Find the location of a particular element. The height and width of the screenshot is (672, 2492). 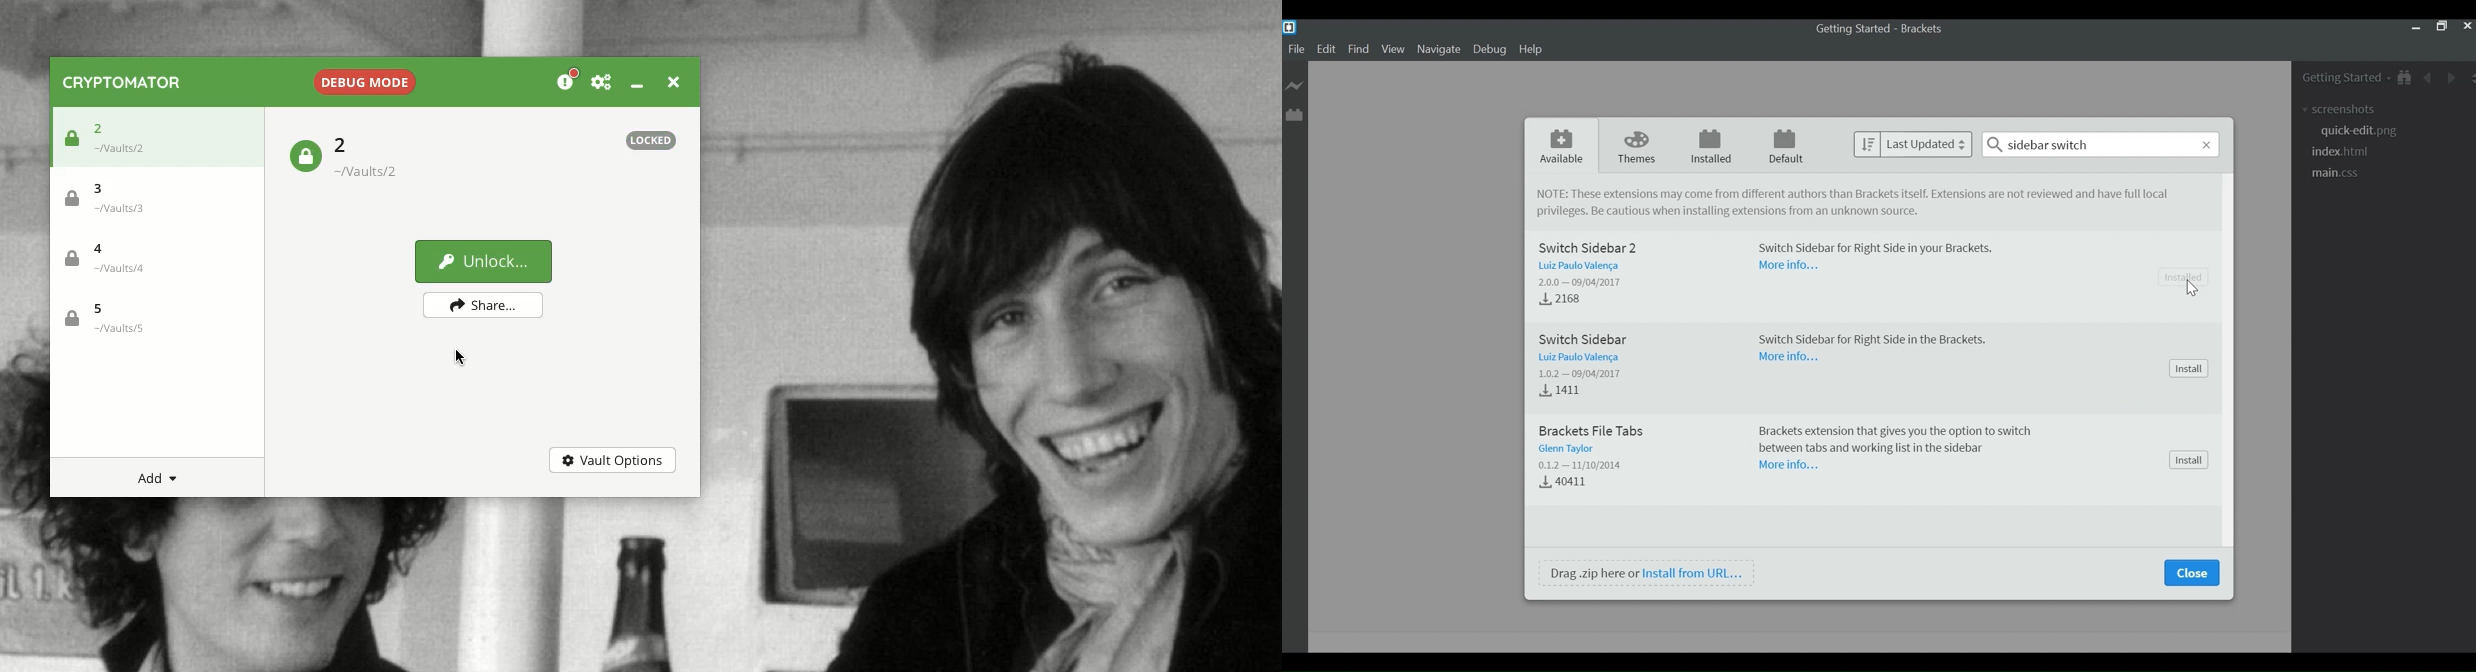

Navigate is located at coordinates (1438, 50).